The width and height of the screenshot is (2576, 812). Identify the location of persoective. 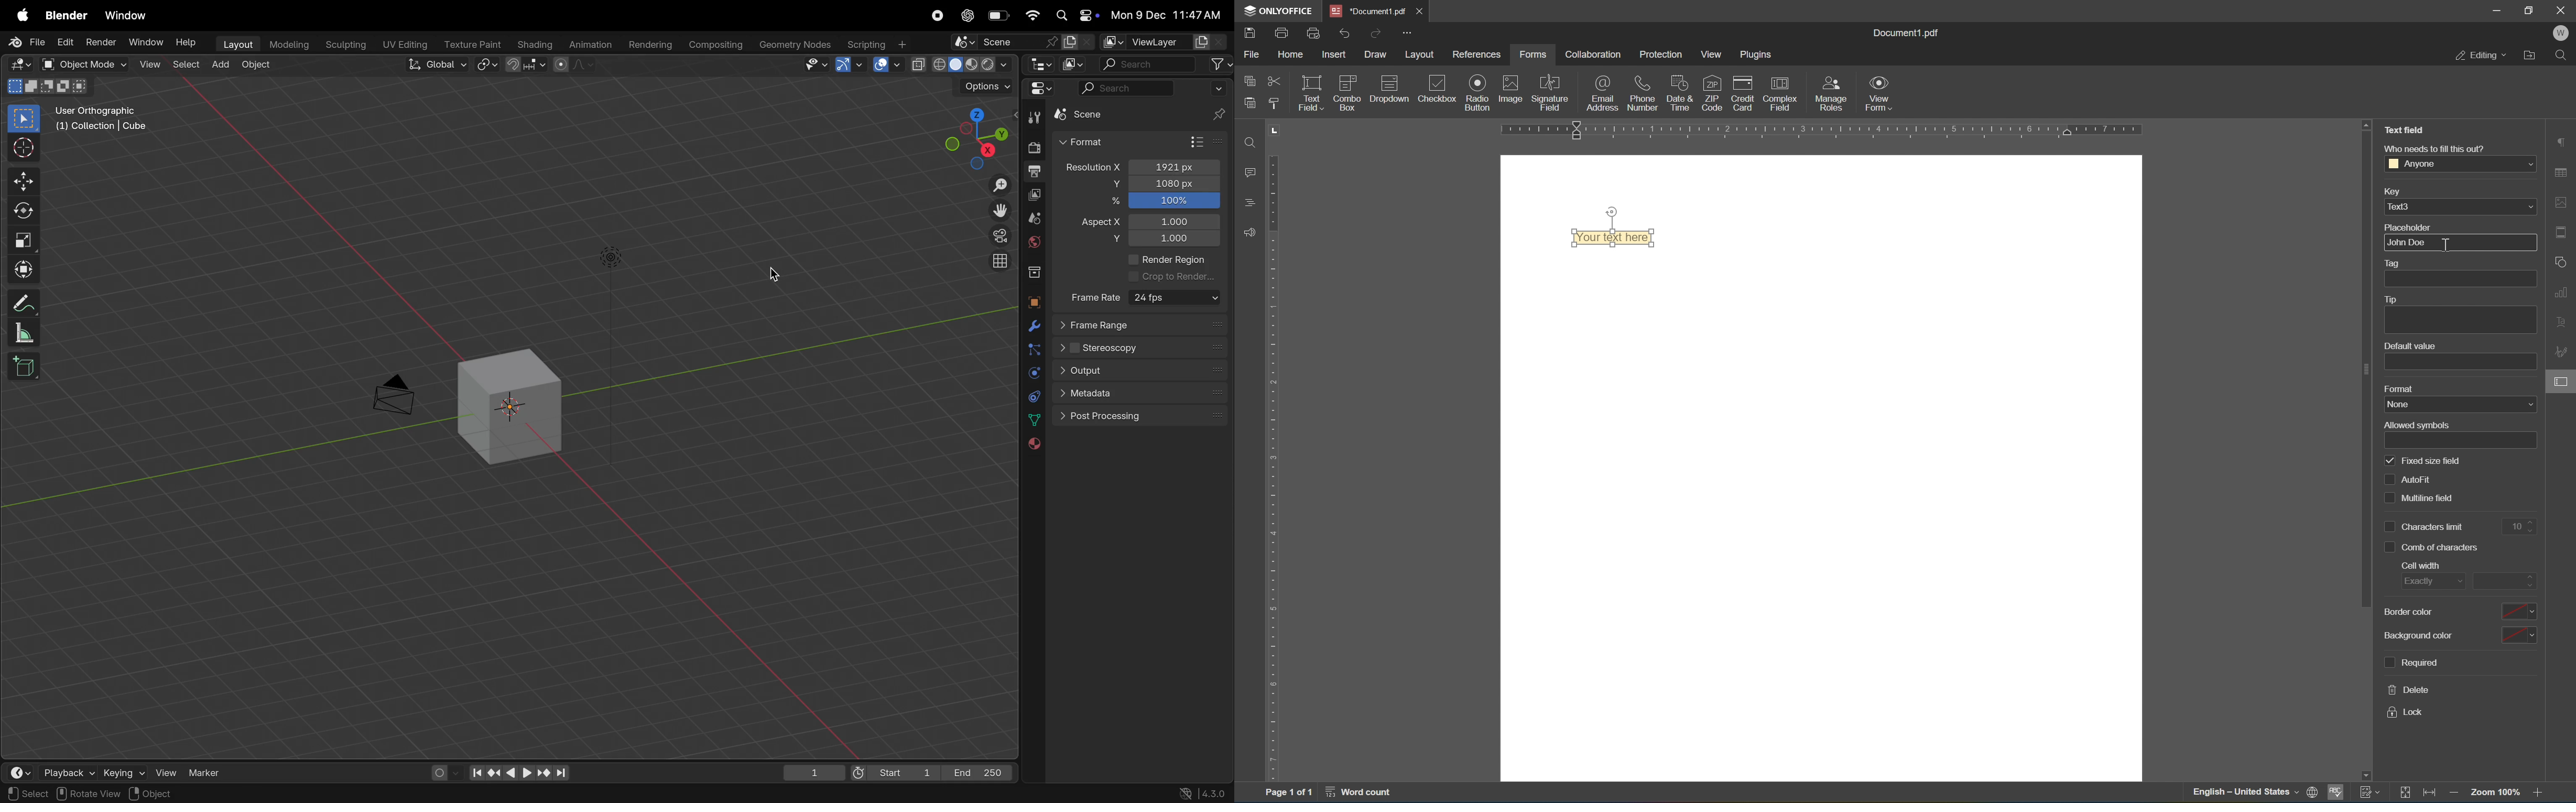
(997, 236).